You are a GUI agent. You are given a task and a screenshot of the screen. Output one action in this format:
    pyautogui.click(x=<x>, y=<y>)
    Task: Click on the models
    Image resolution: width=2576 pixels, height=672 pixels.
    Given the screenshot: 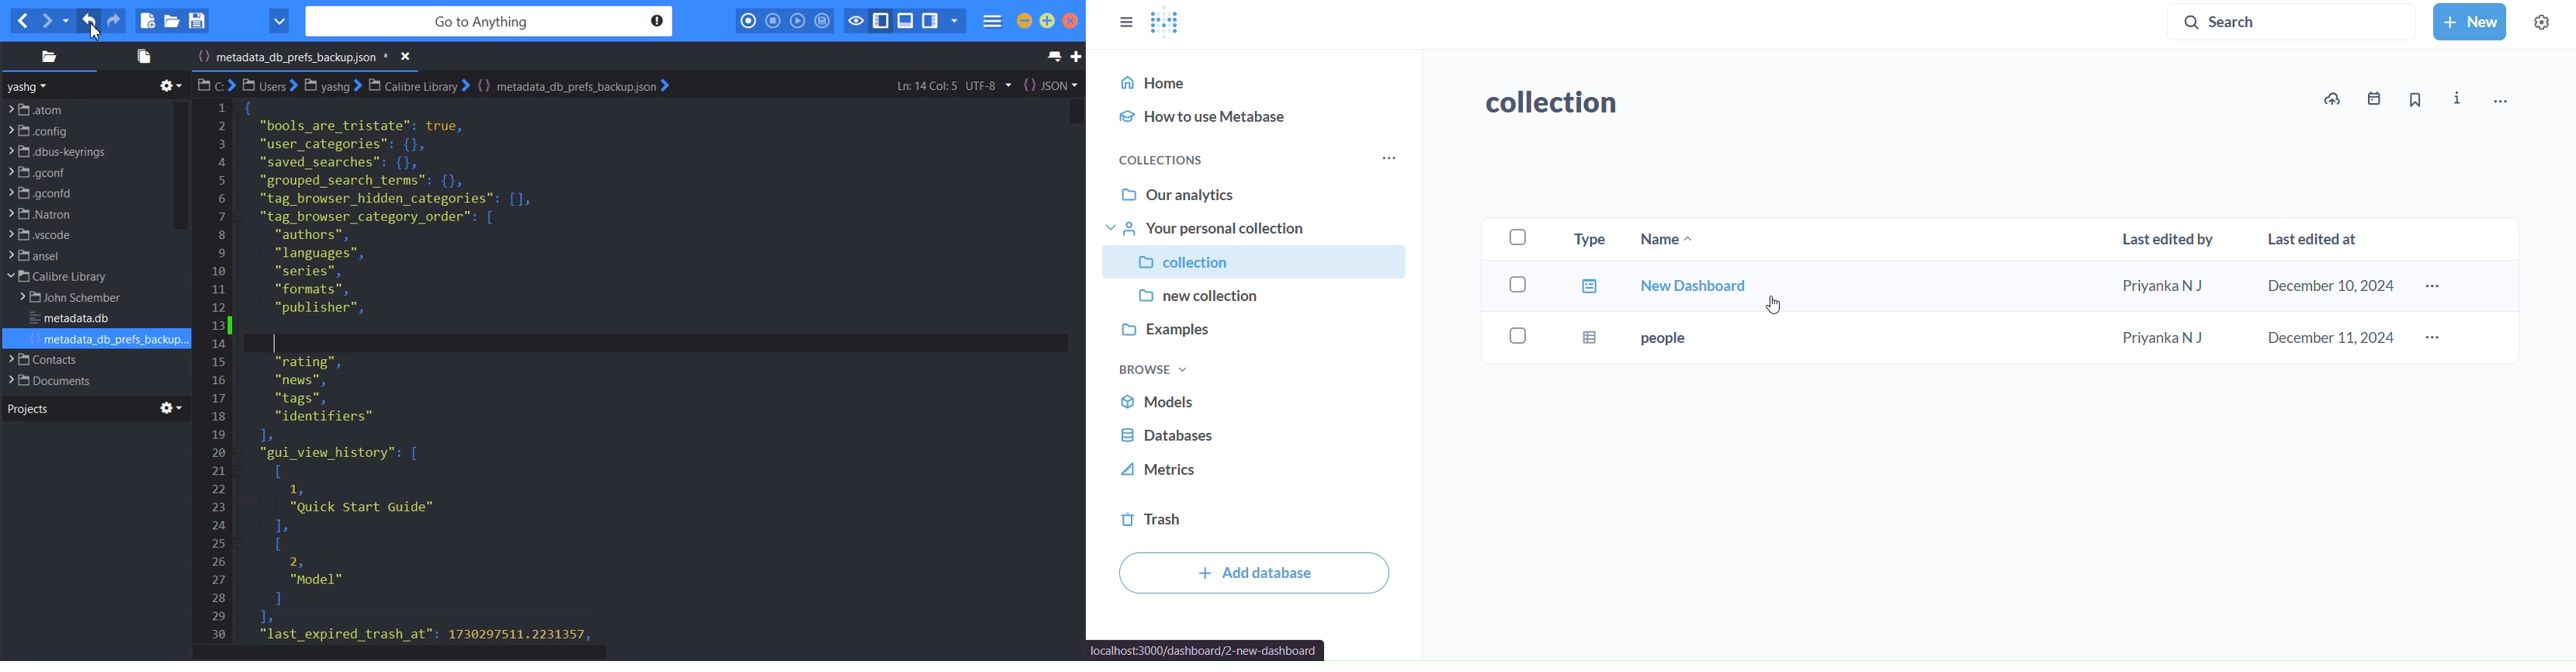 What is the action you would take?
    pyautogui.click(x=1254, y=401)
    